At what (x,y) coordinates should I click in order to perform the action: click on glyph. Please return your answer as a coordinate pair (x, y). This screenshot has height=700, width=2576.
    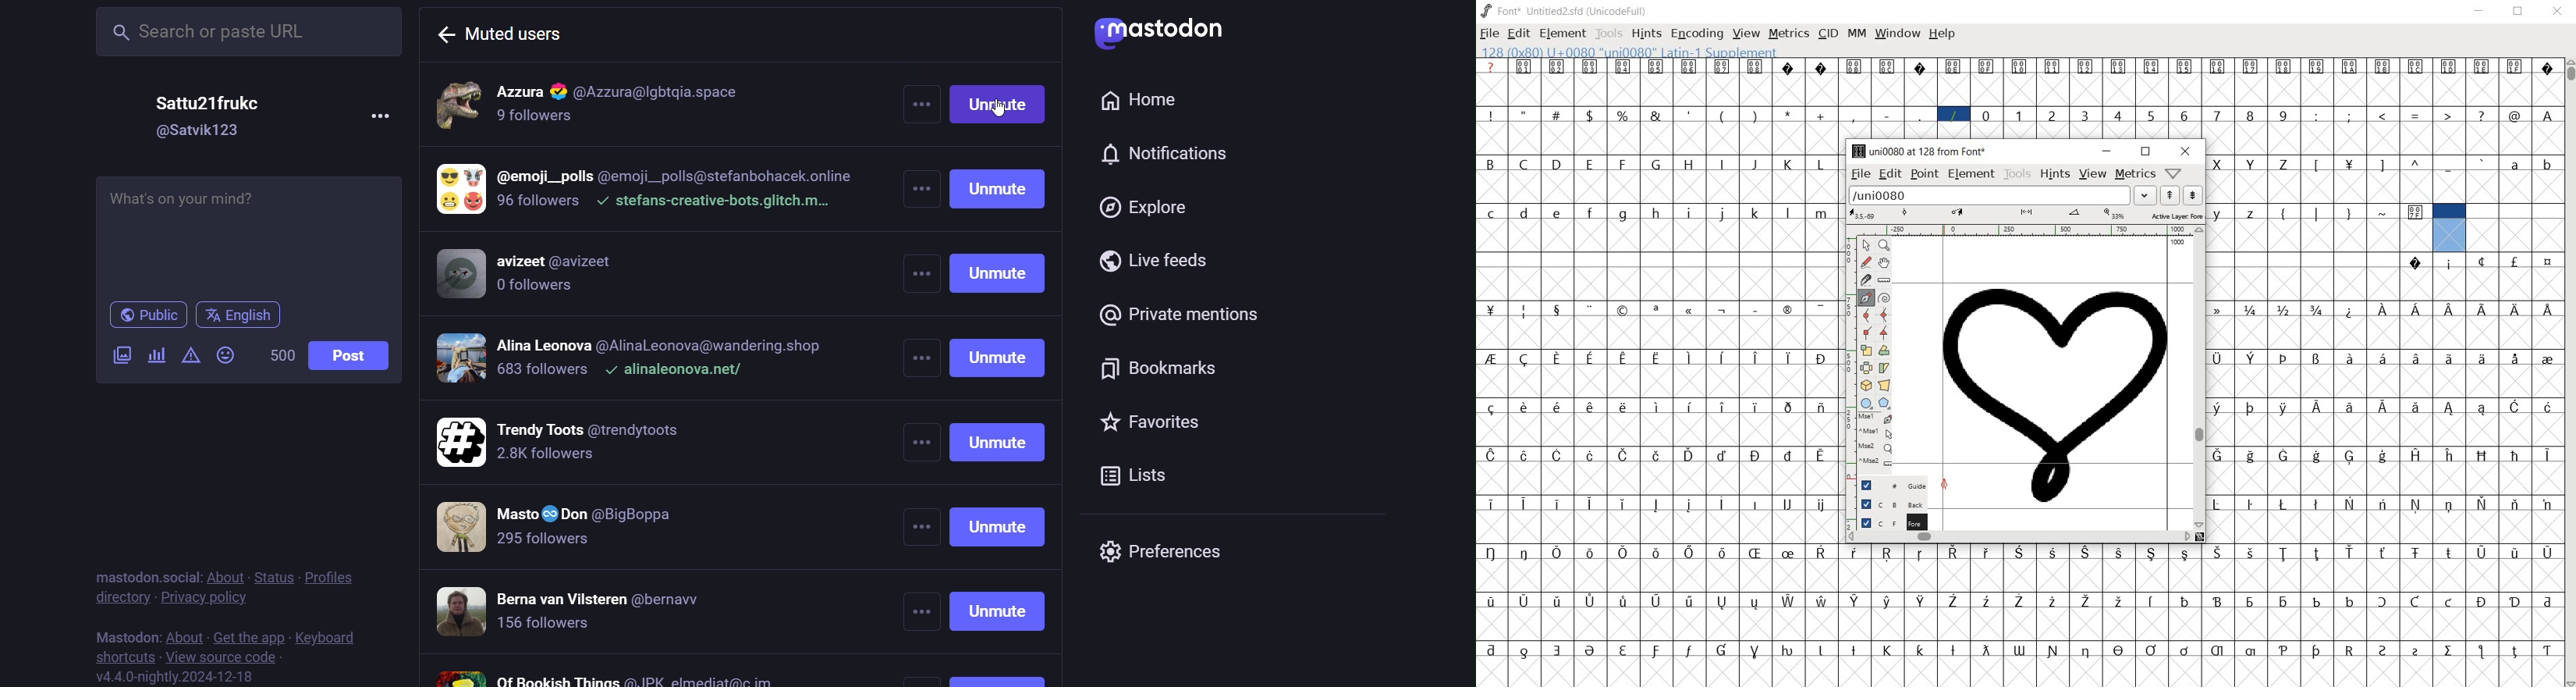
    Looking at the image, I should click on (1688, 505).